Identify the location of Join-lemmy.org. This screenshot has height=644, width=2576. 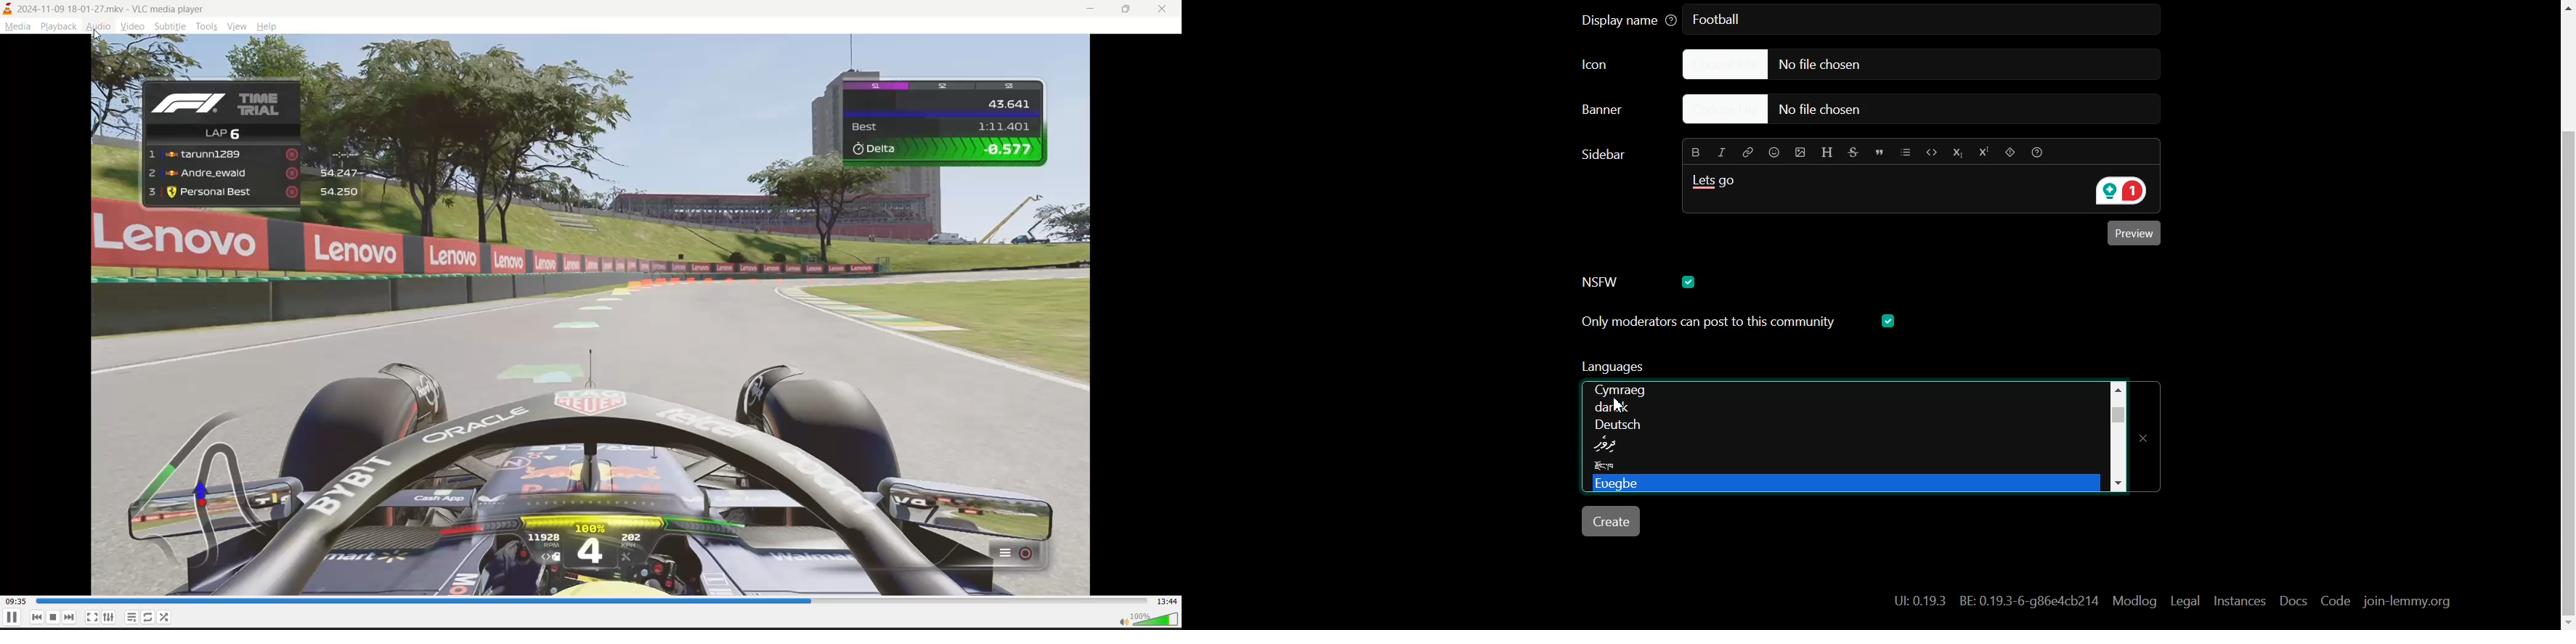
(2405, 602).